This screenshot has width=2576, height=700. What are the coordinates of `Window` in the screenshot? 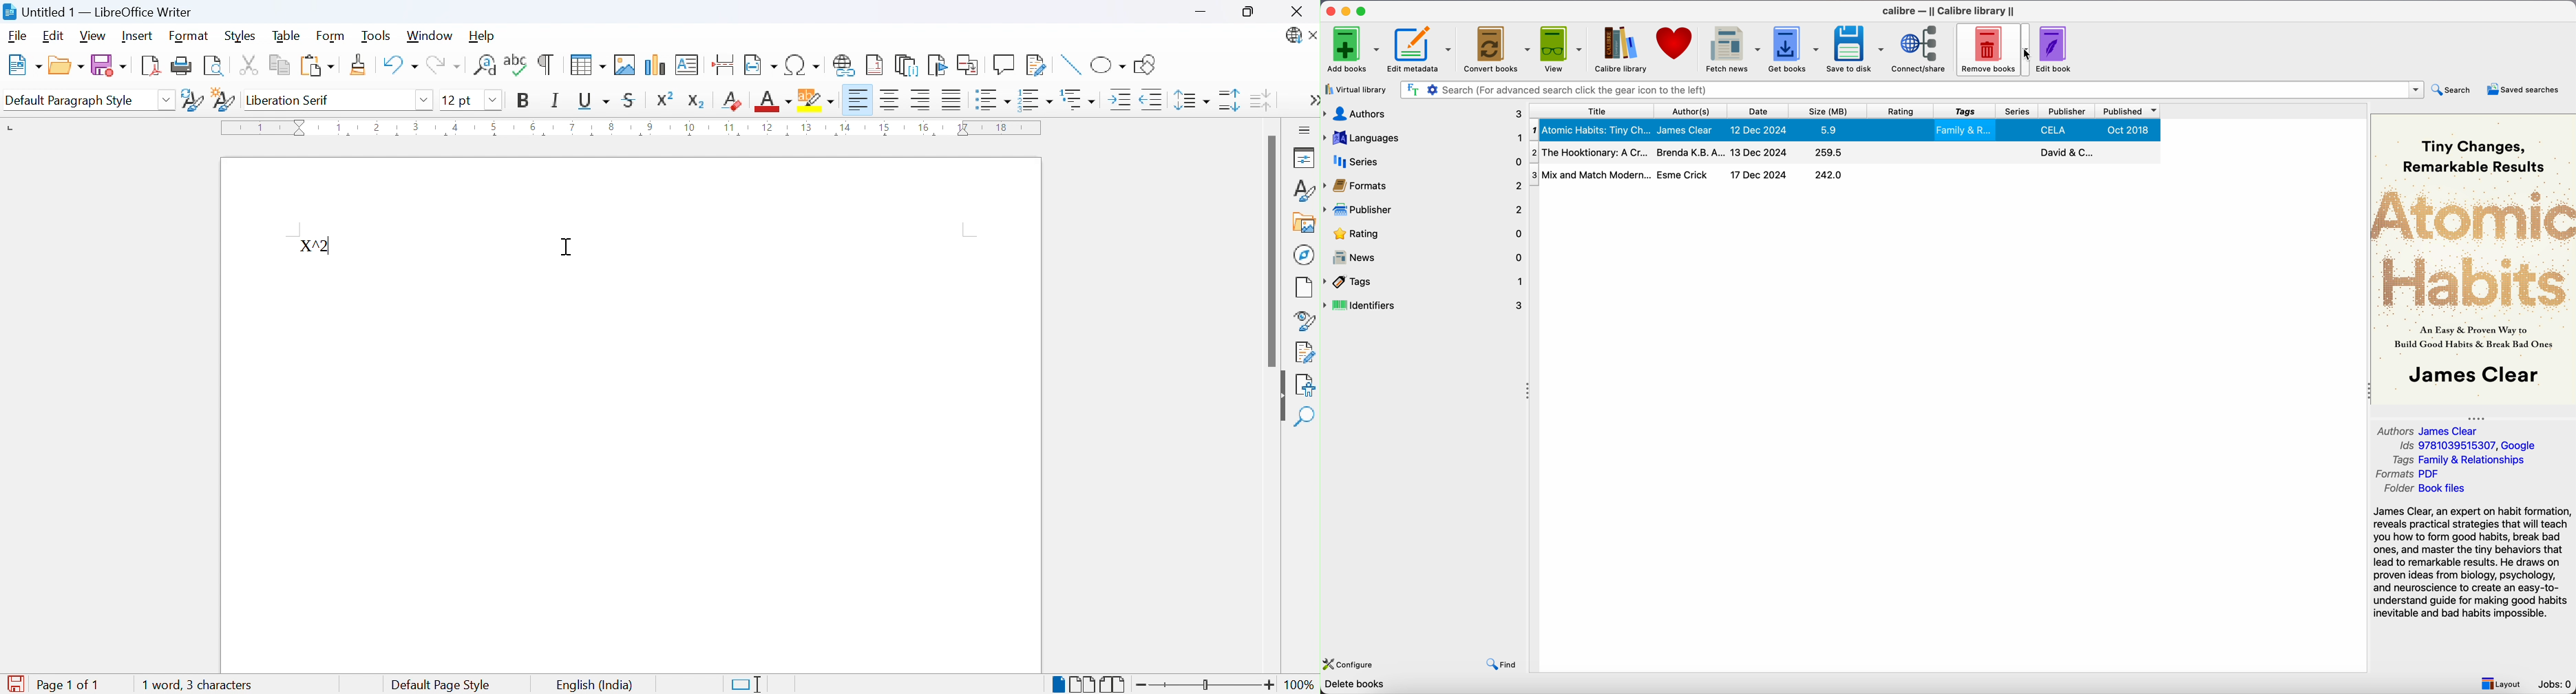 It's located at (428, 36).